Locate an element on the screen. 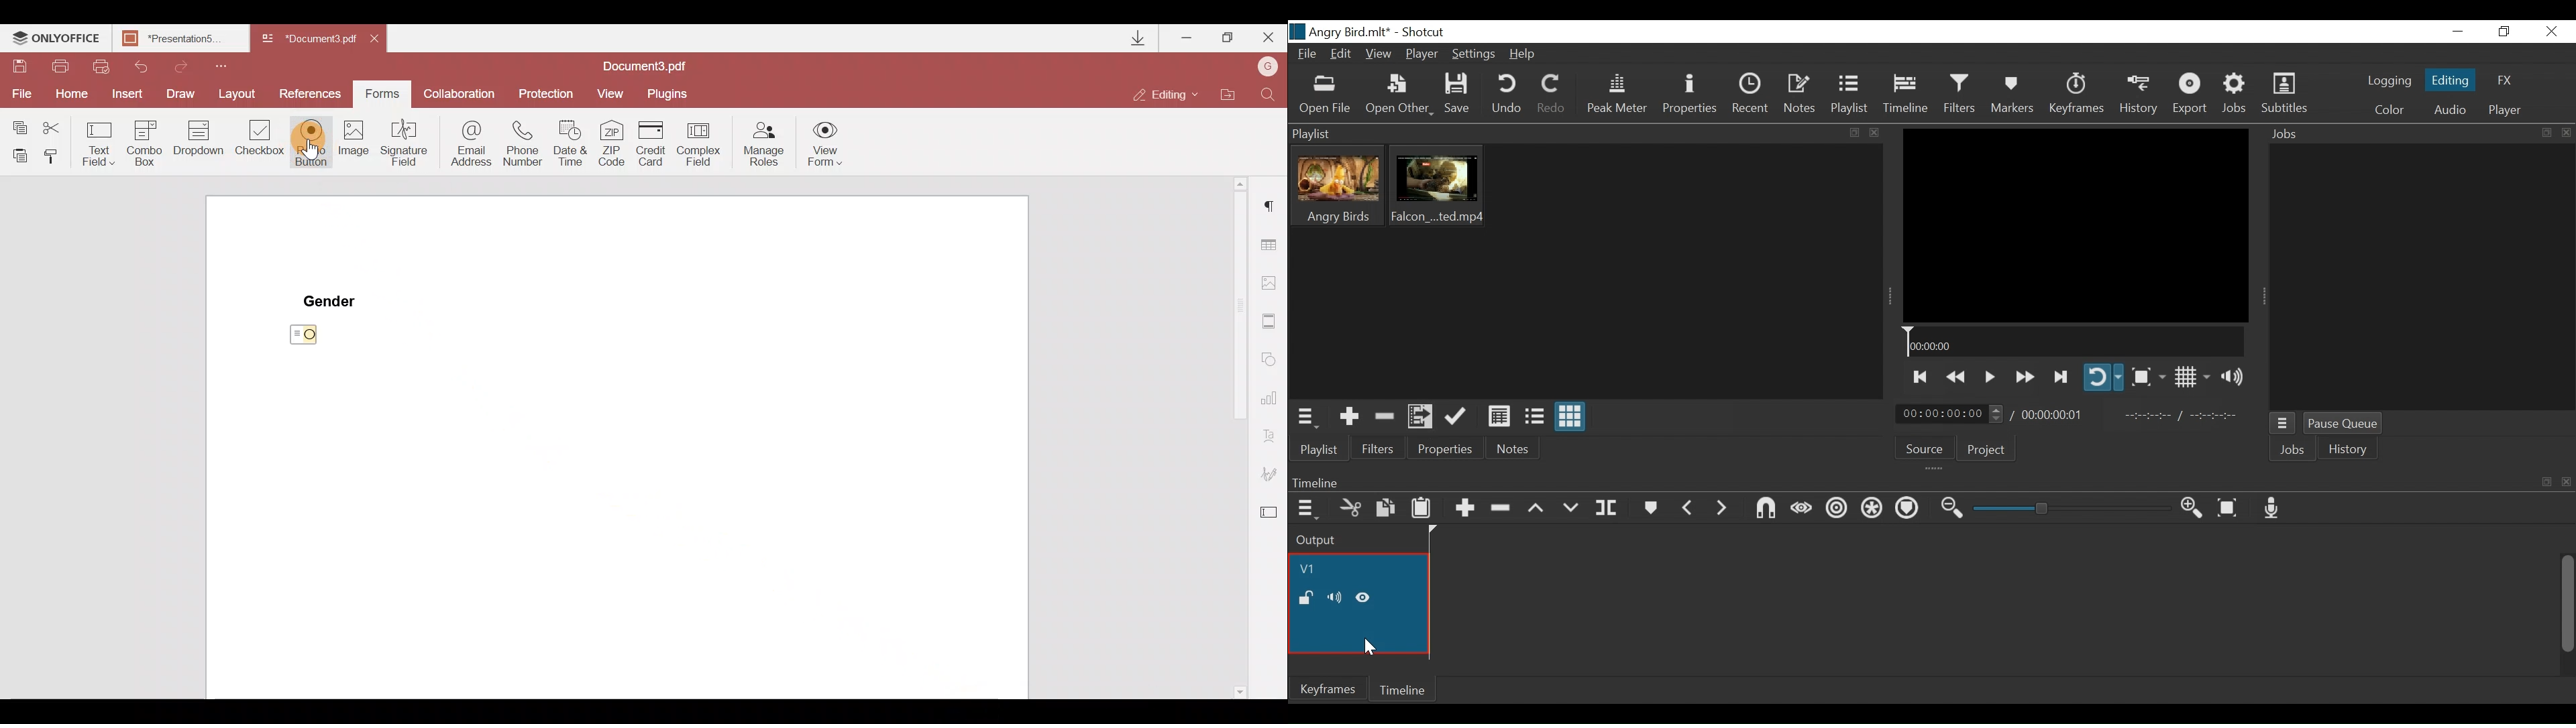  Skip to the previous point is located at coordinates (1922, 377).